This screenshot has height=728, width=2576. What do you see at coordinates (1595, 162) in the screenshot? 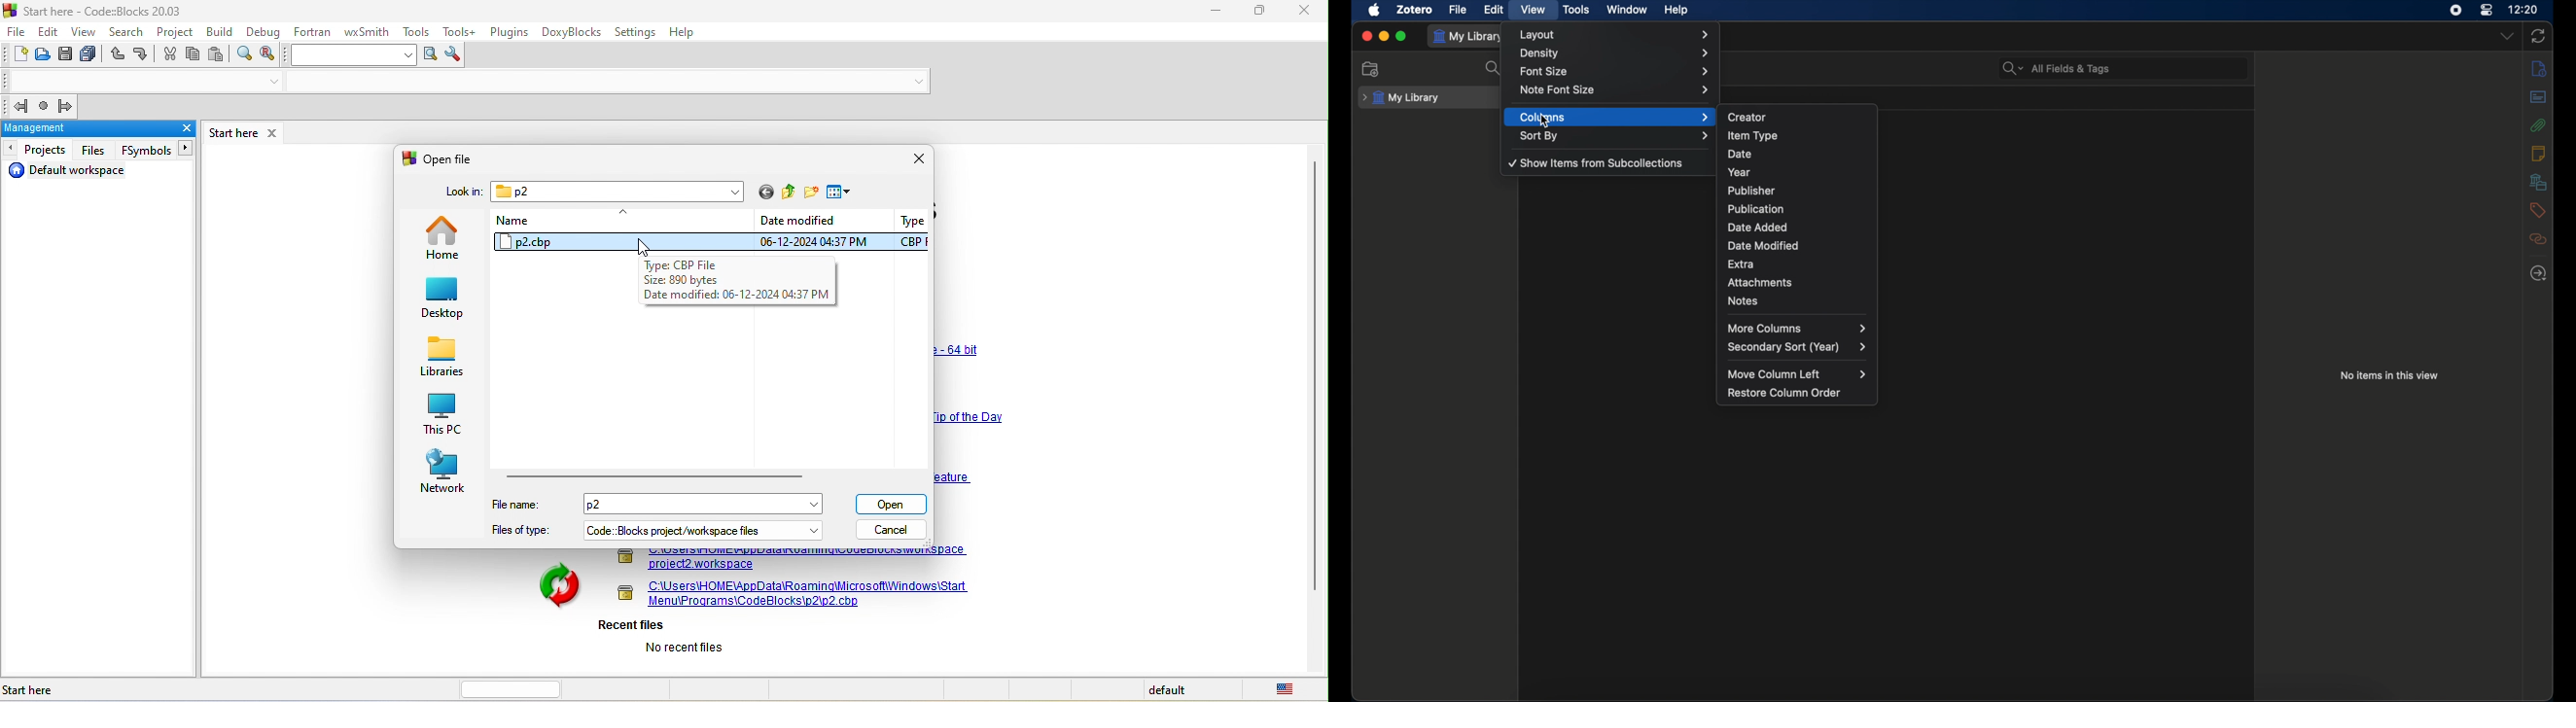
I see `show items from subcollections` at bounding box center [1595, 162].